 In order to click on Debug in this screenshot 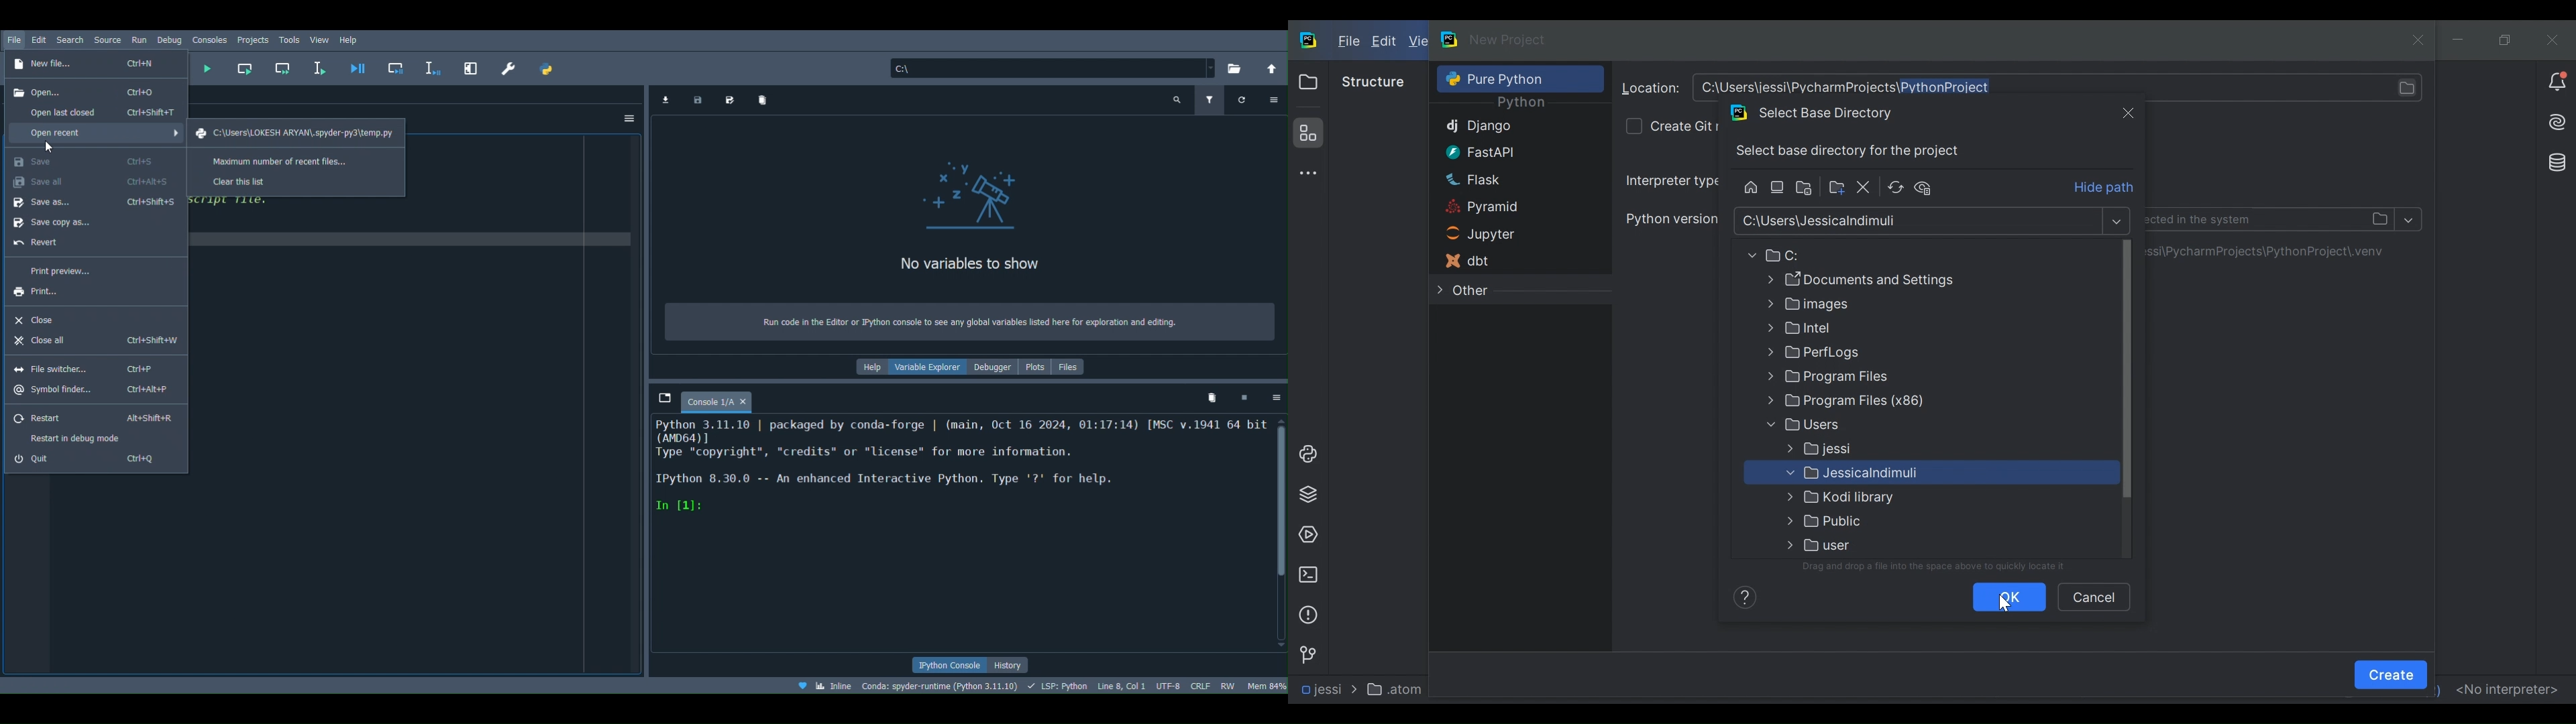, I will do `click(170, 40)`.